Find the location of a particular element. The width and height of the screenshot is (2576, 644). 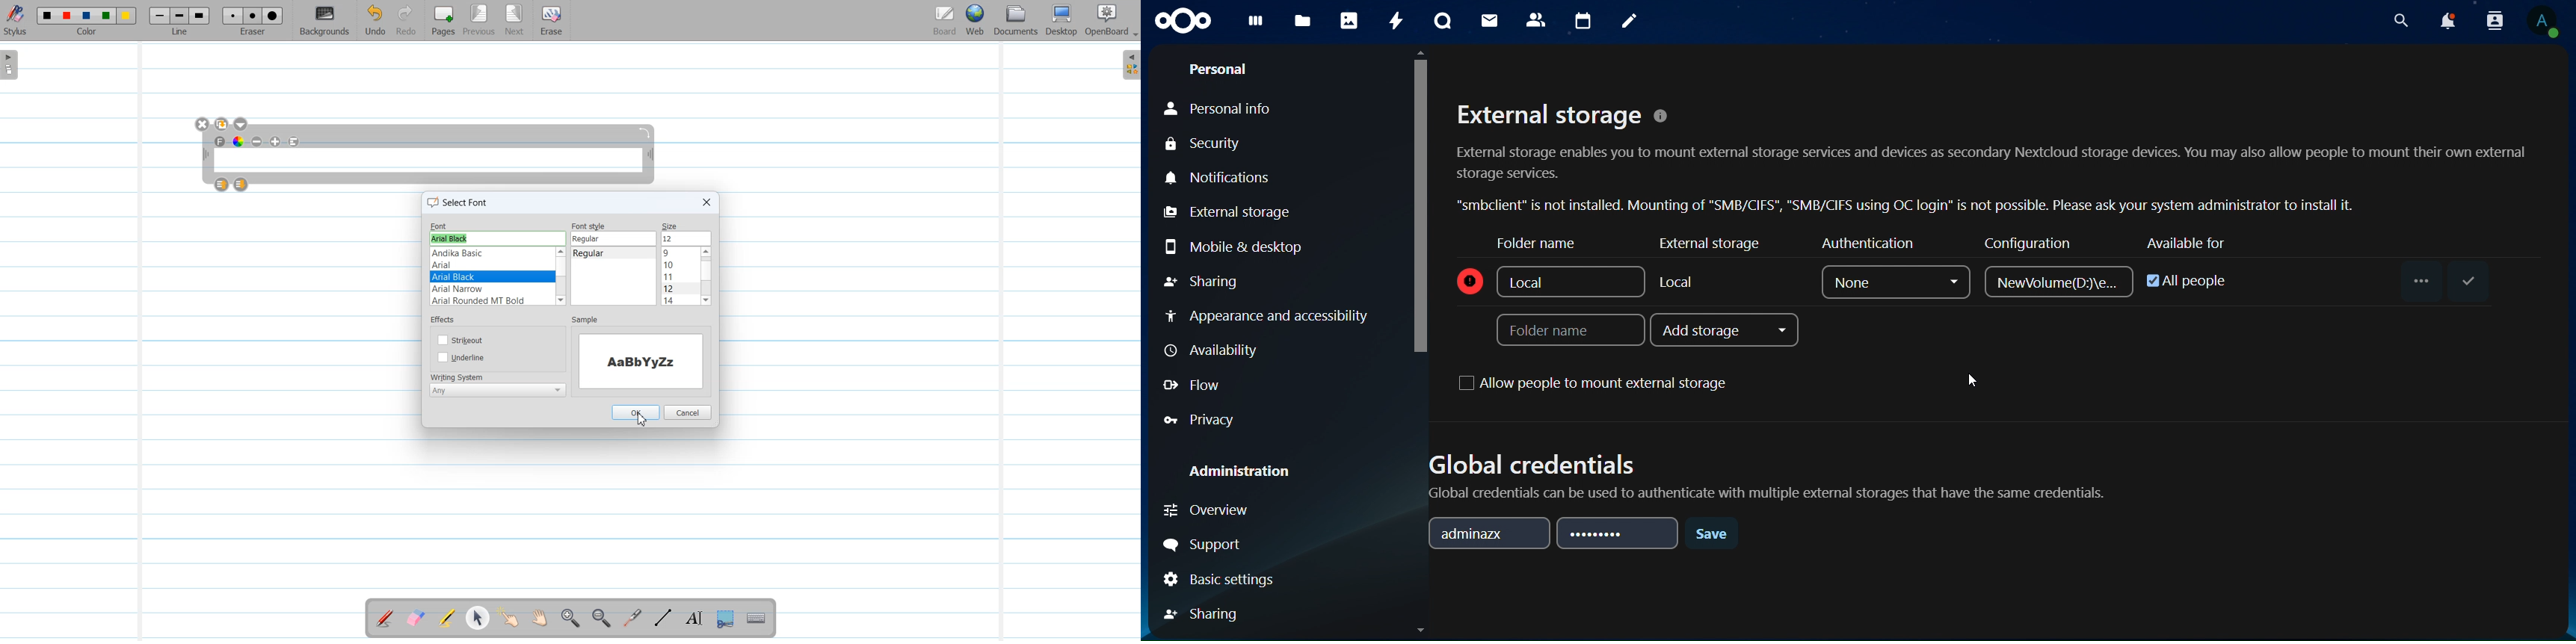

NewVolume(D)/ is located at coordinates (2053, 285).